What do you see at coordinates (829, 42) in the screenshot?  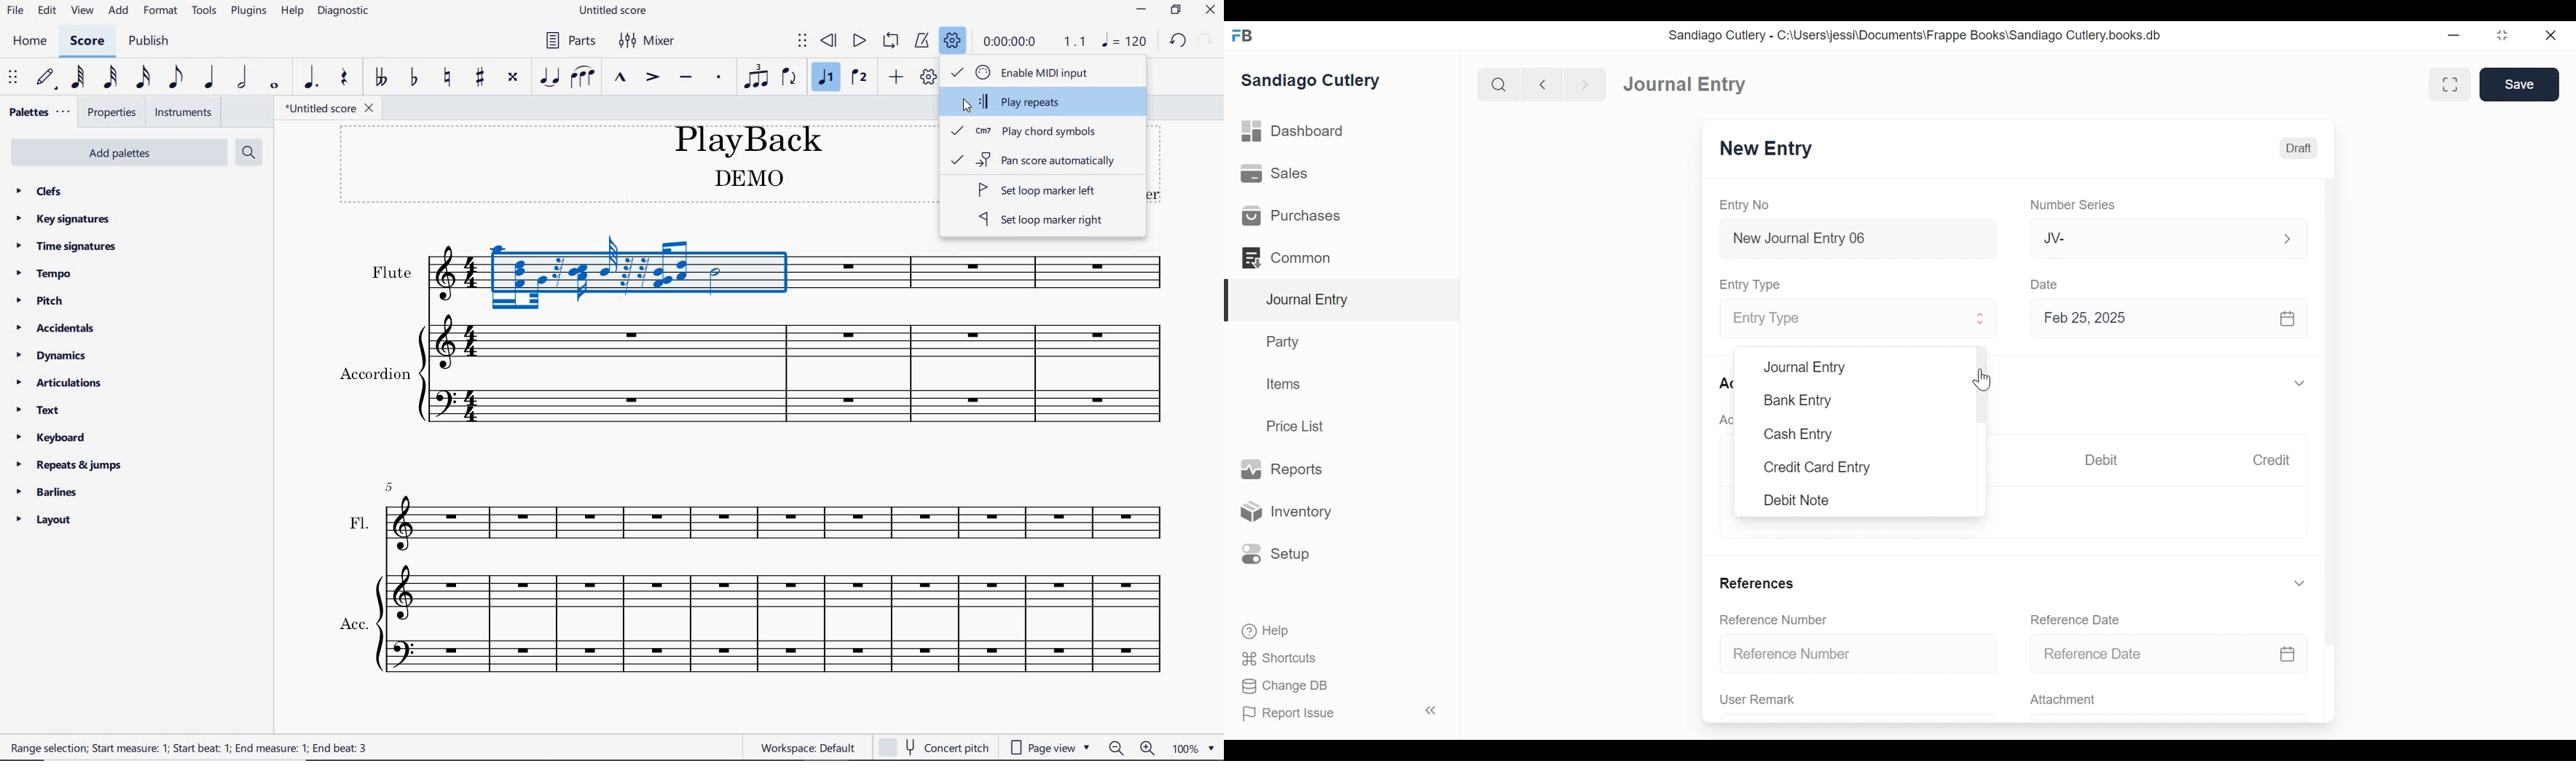 I see `rewind` at bounding box center [829, 42].